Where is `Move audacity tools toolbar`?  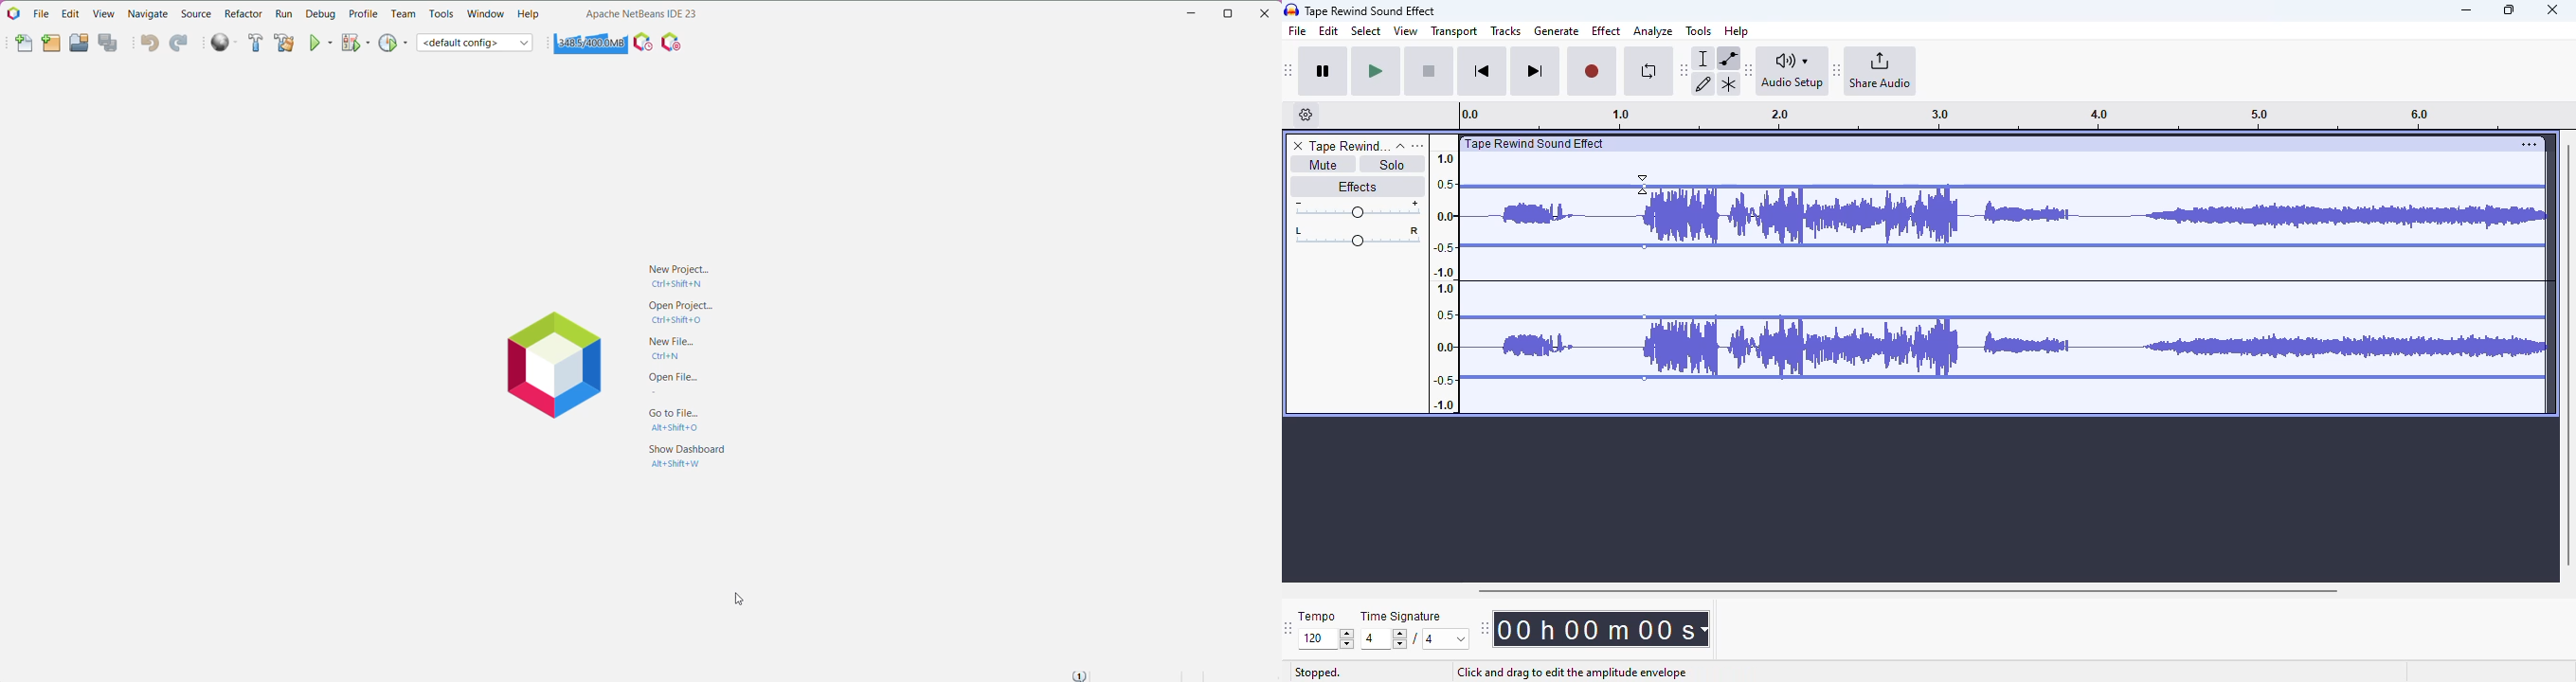
Move audacity tools toolbar is located at coordinates (1684, 69).